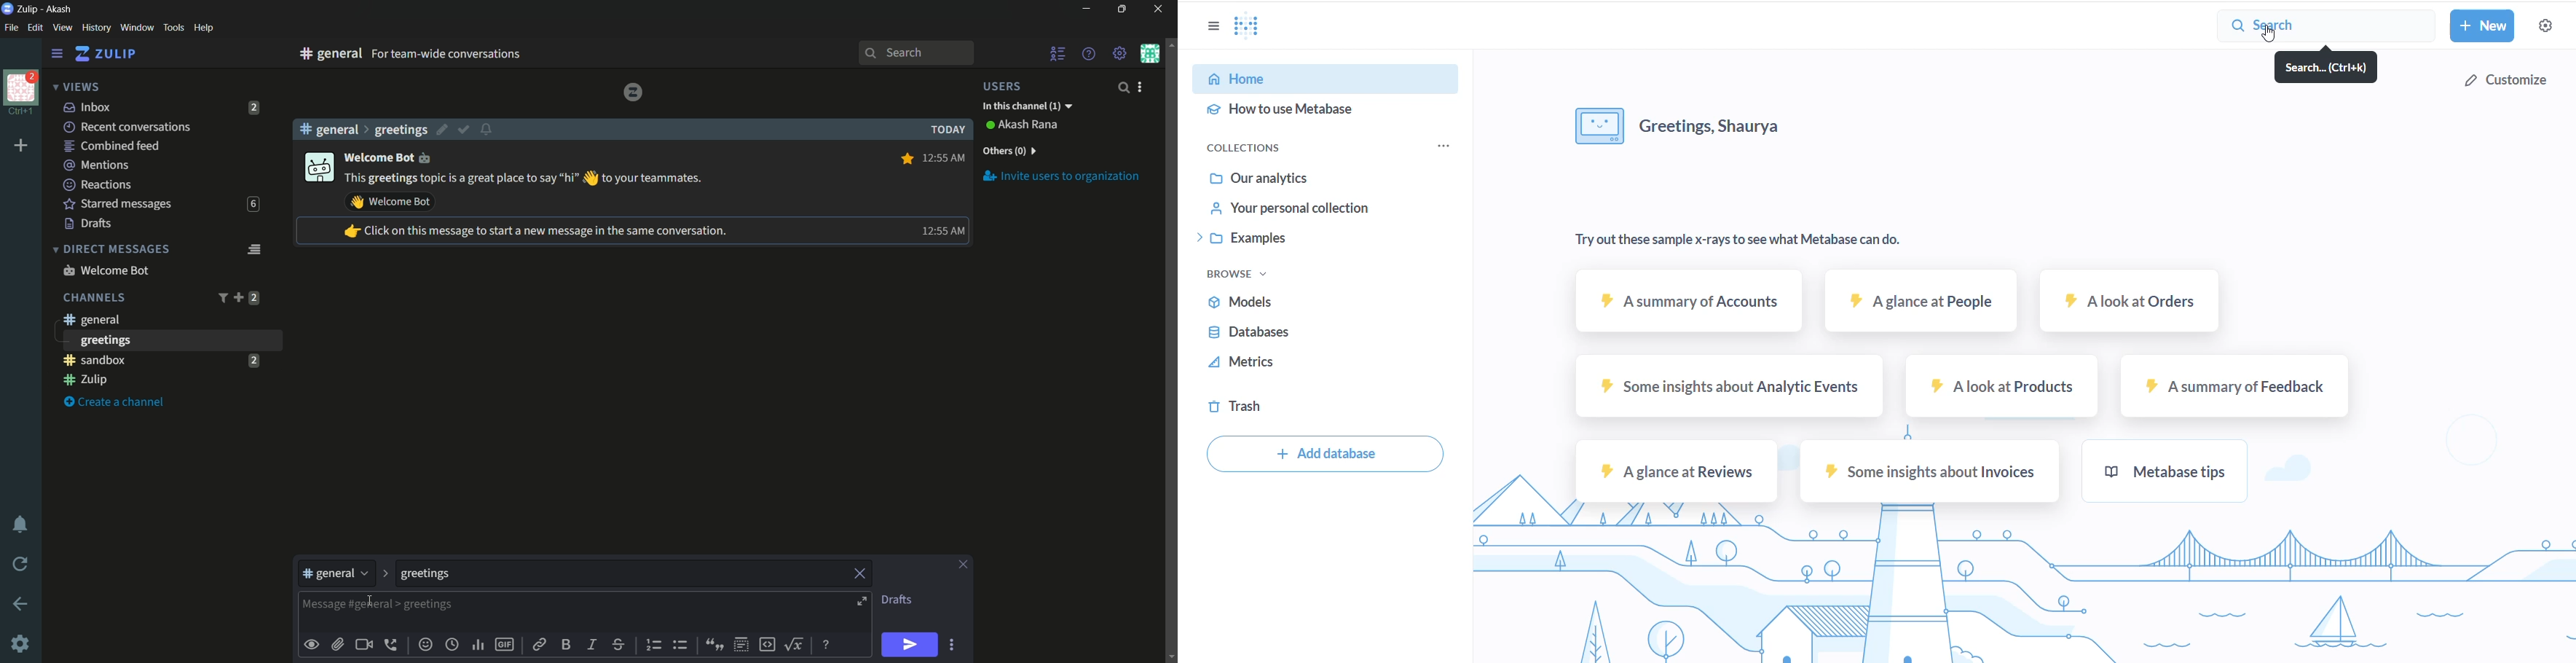  What do you see at coordinates (96, 27) in the screenshot?
I see `history menu` at bounding box center [96, 27].